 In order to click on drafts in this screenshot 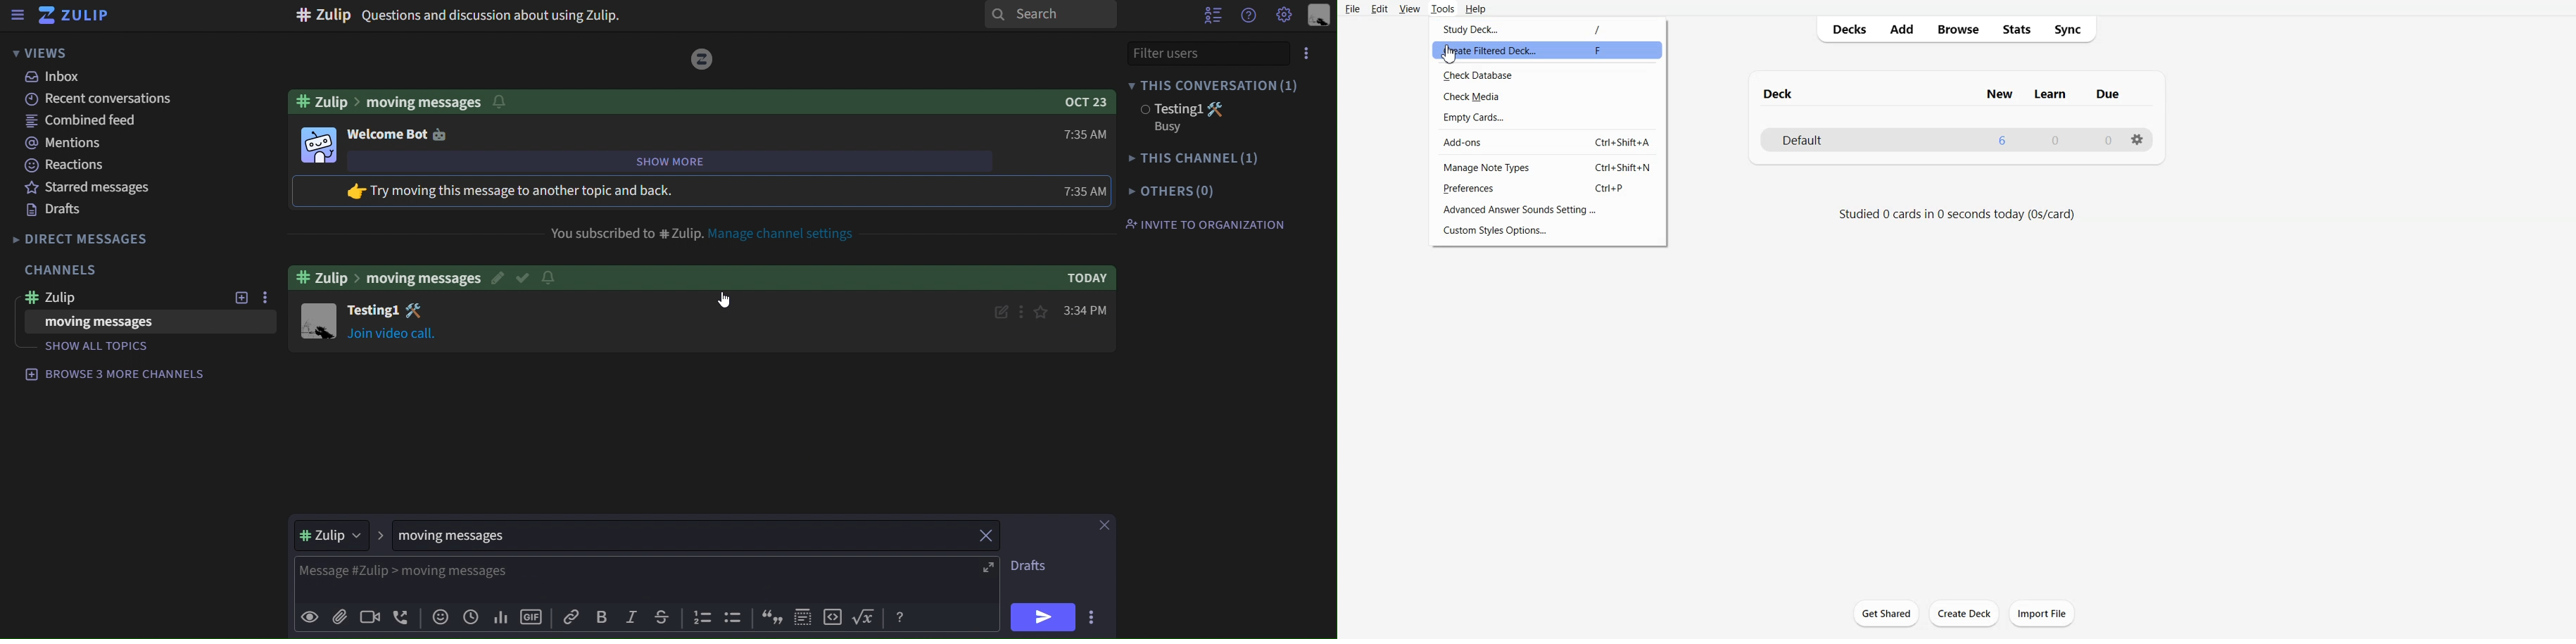, I will do `click(1037, 564)`.